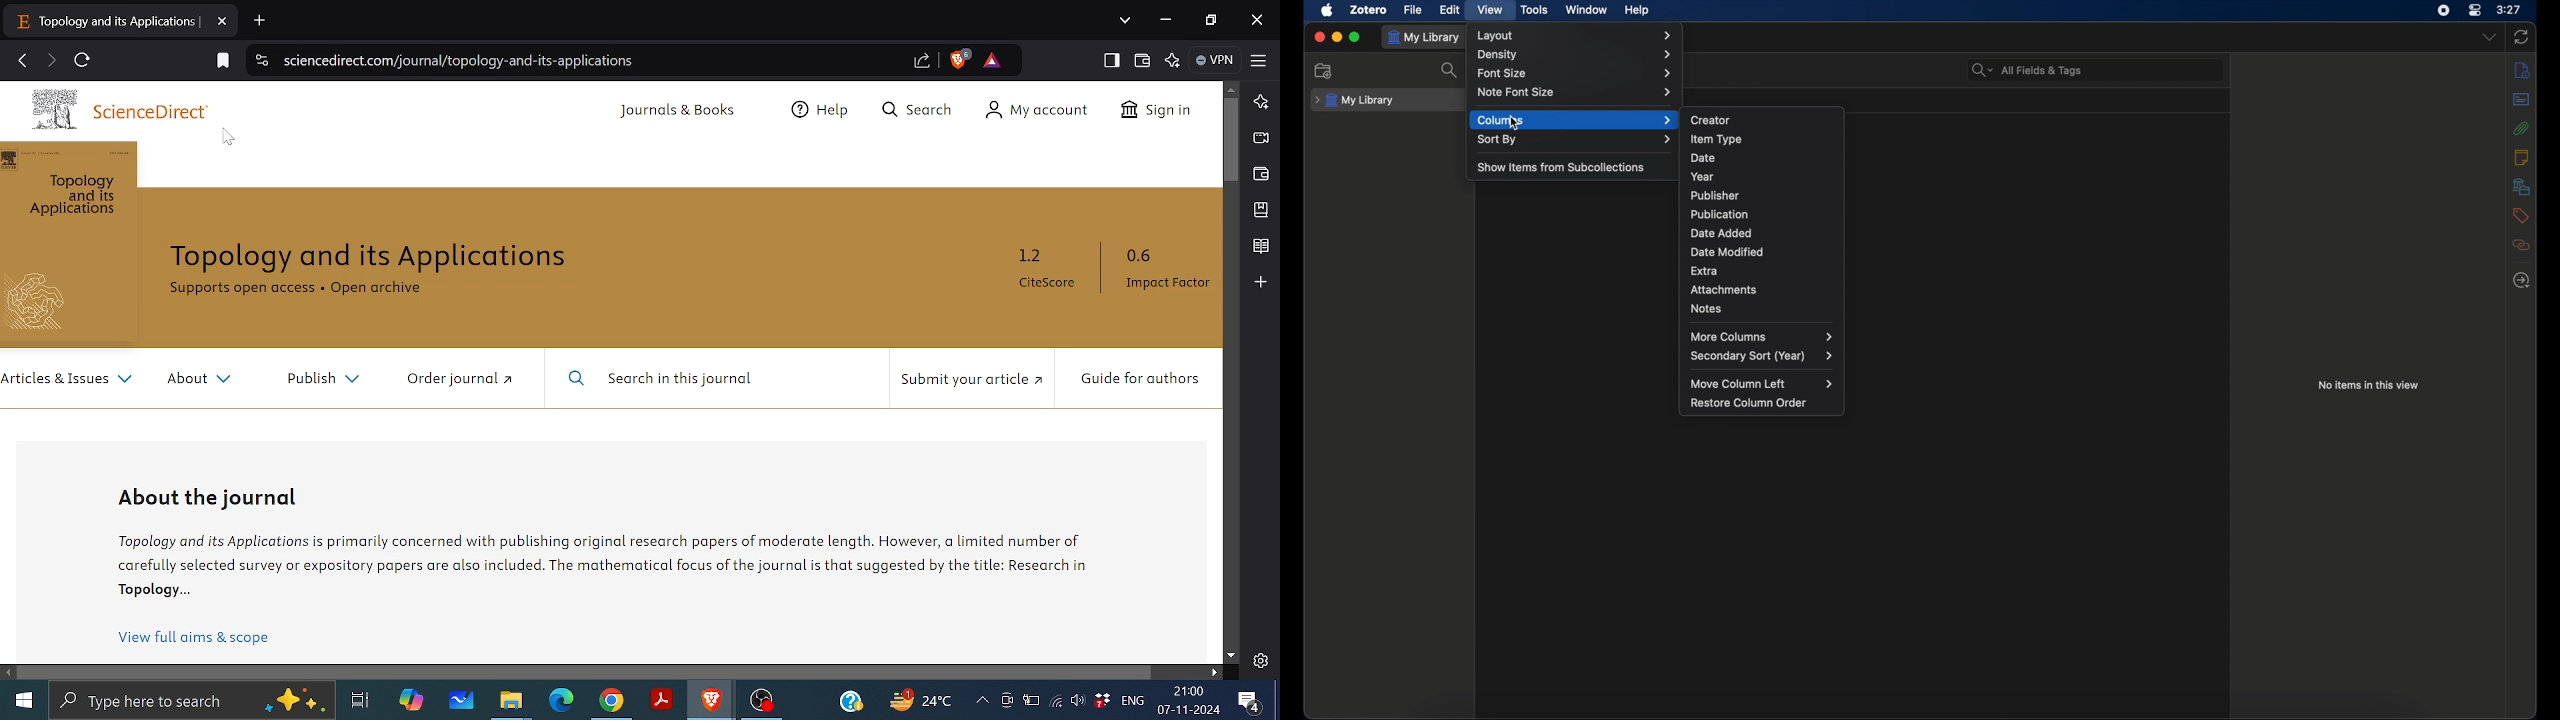 The image size is (2576, 728). I want to click on Move page downwards, so click(1231, 655).